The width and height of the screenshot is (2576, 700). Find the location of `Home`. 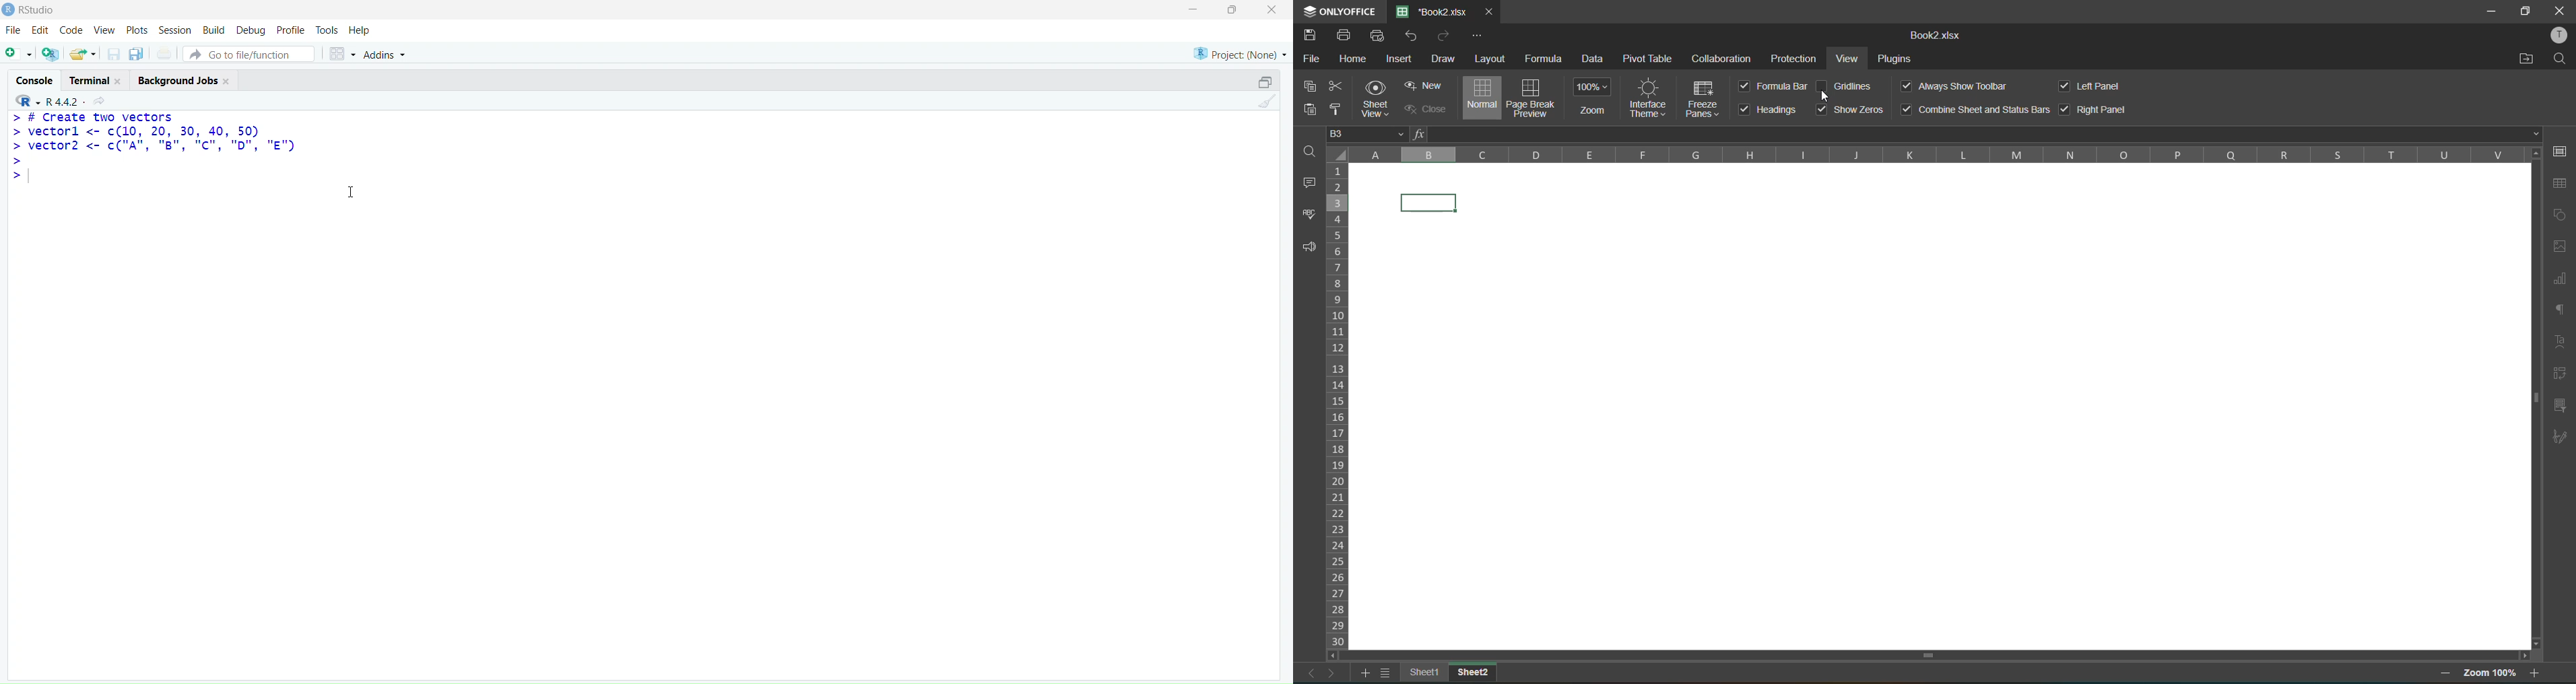

Home is located at coordinates (1354, 59).